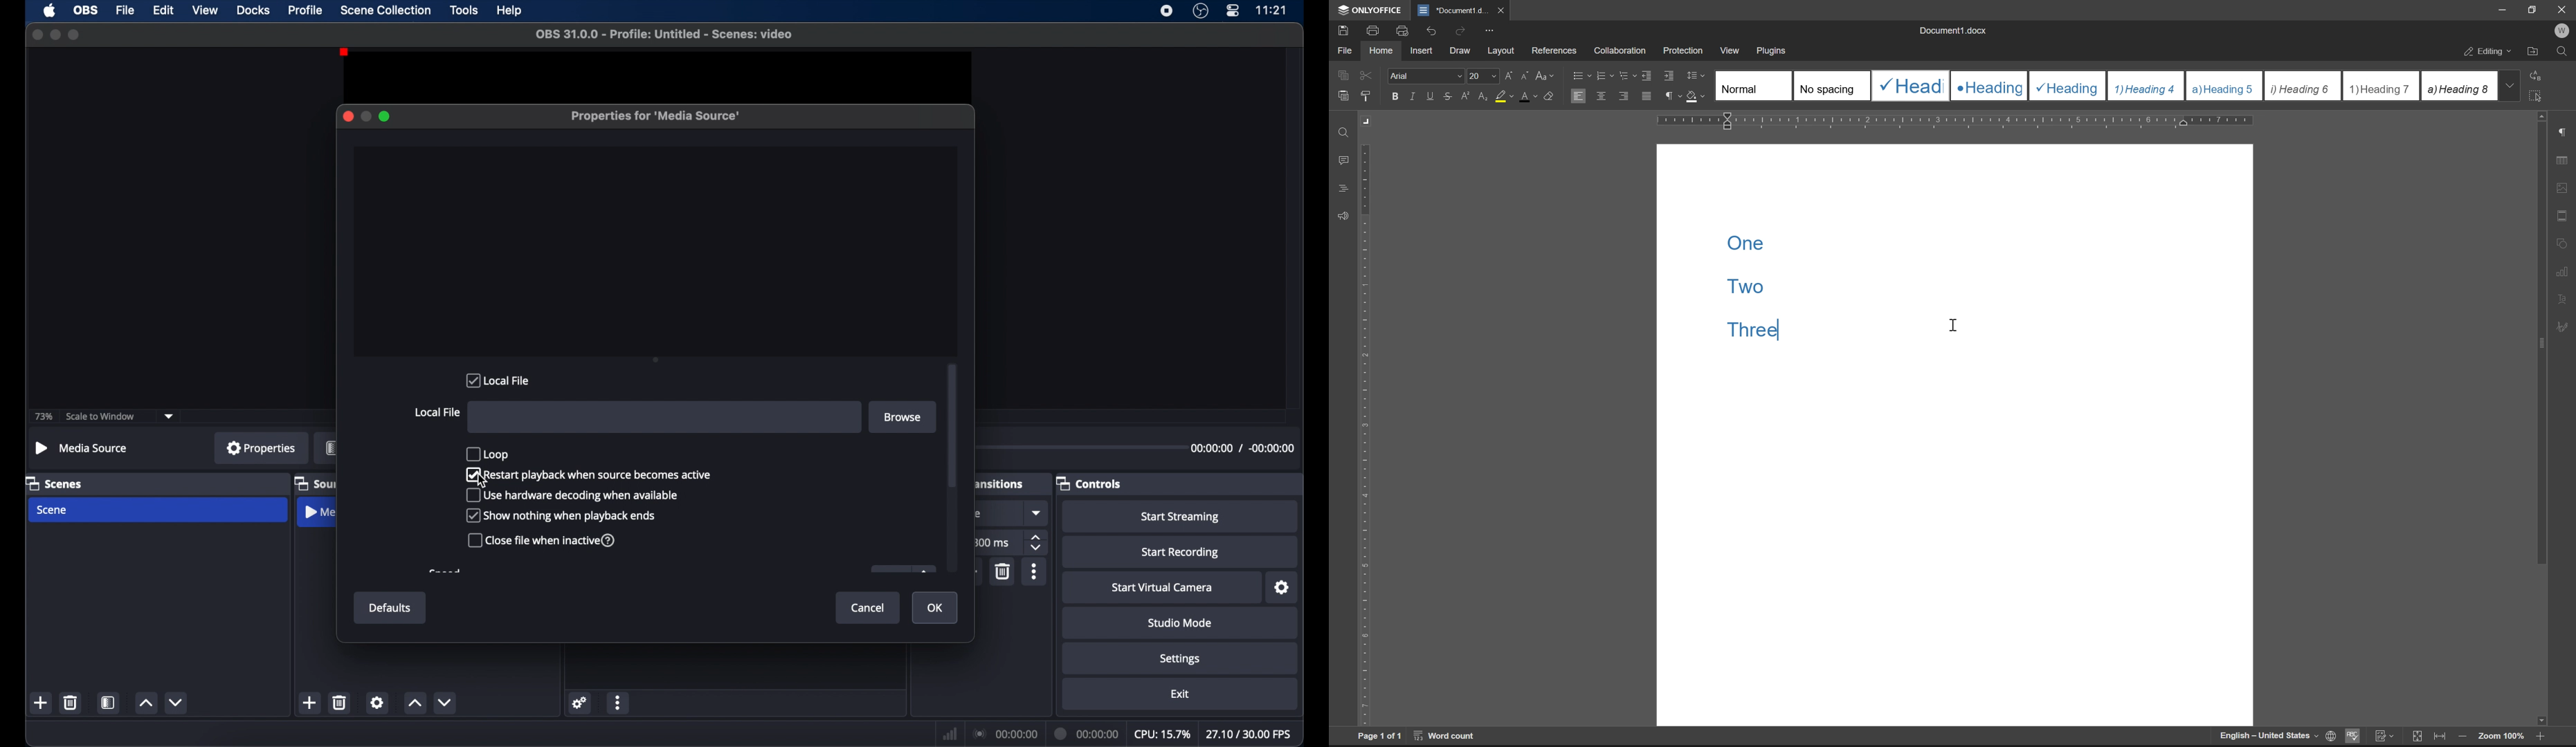 This screenshot has height=756, width=2576. Describe the element at coordinates (1376, 29) in the screenshot. I see `print` at that location.